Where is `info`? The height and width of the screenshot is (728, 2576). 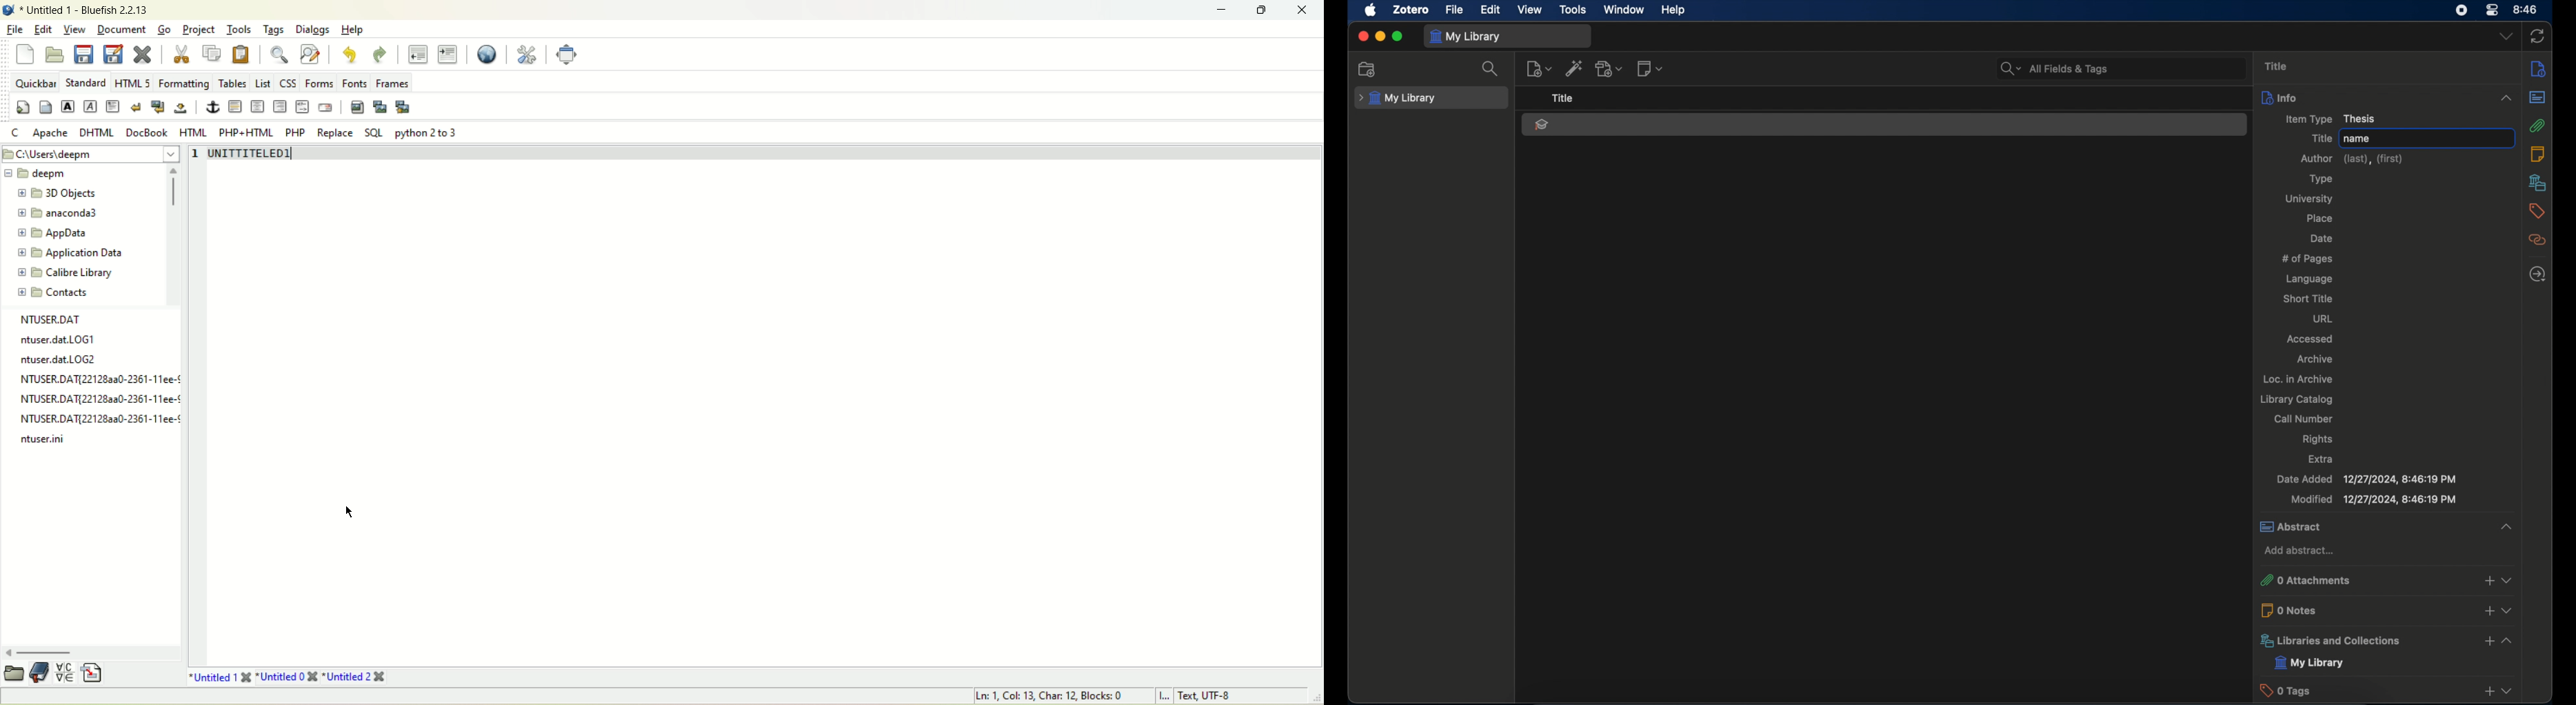 info is located at coordinates (2540, 69).